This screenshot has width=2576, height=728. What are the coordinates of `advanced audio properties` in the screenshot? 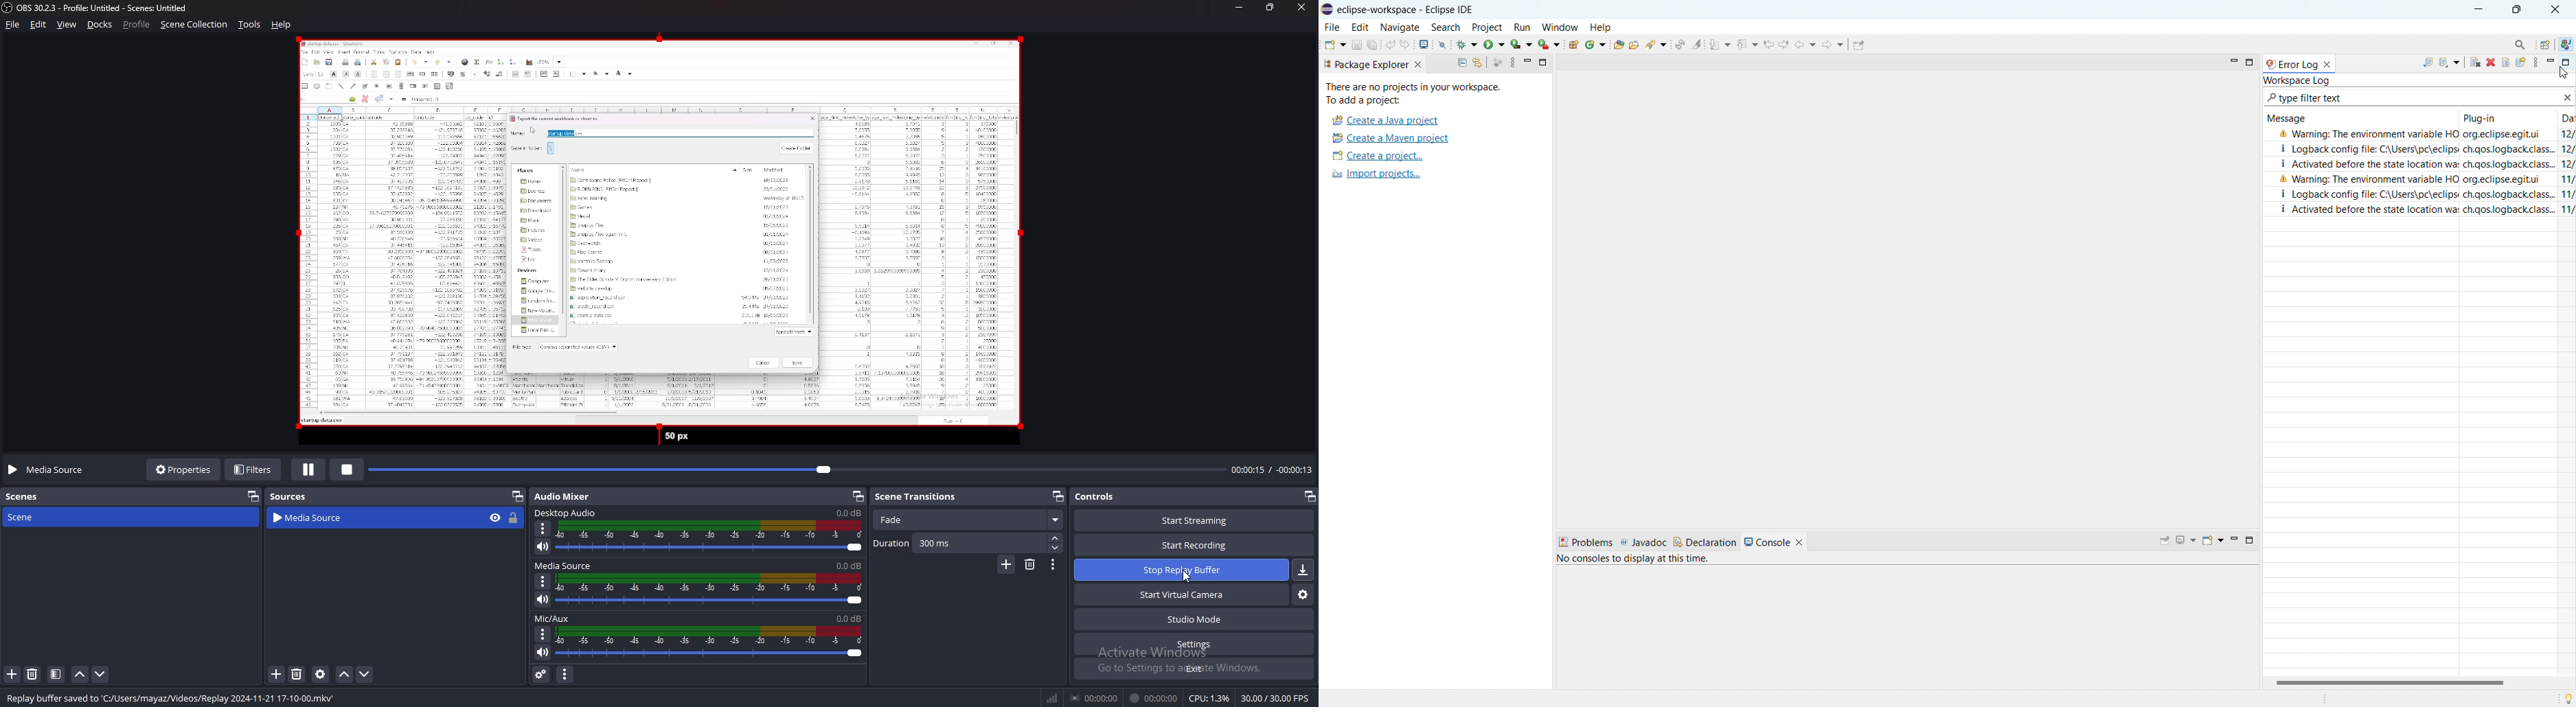 It's located at (542, 673).